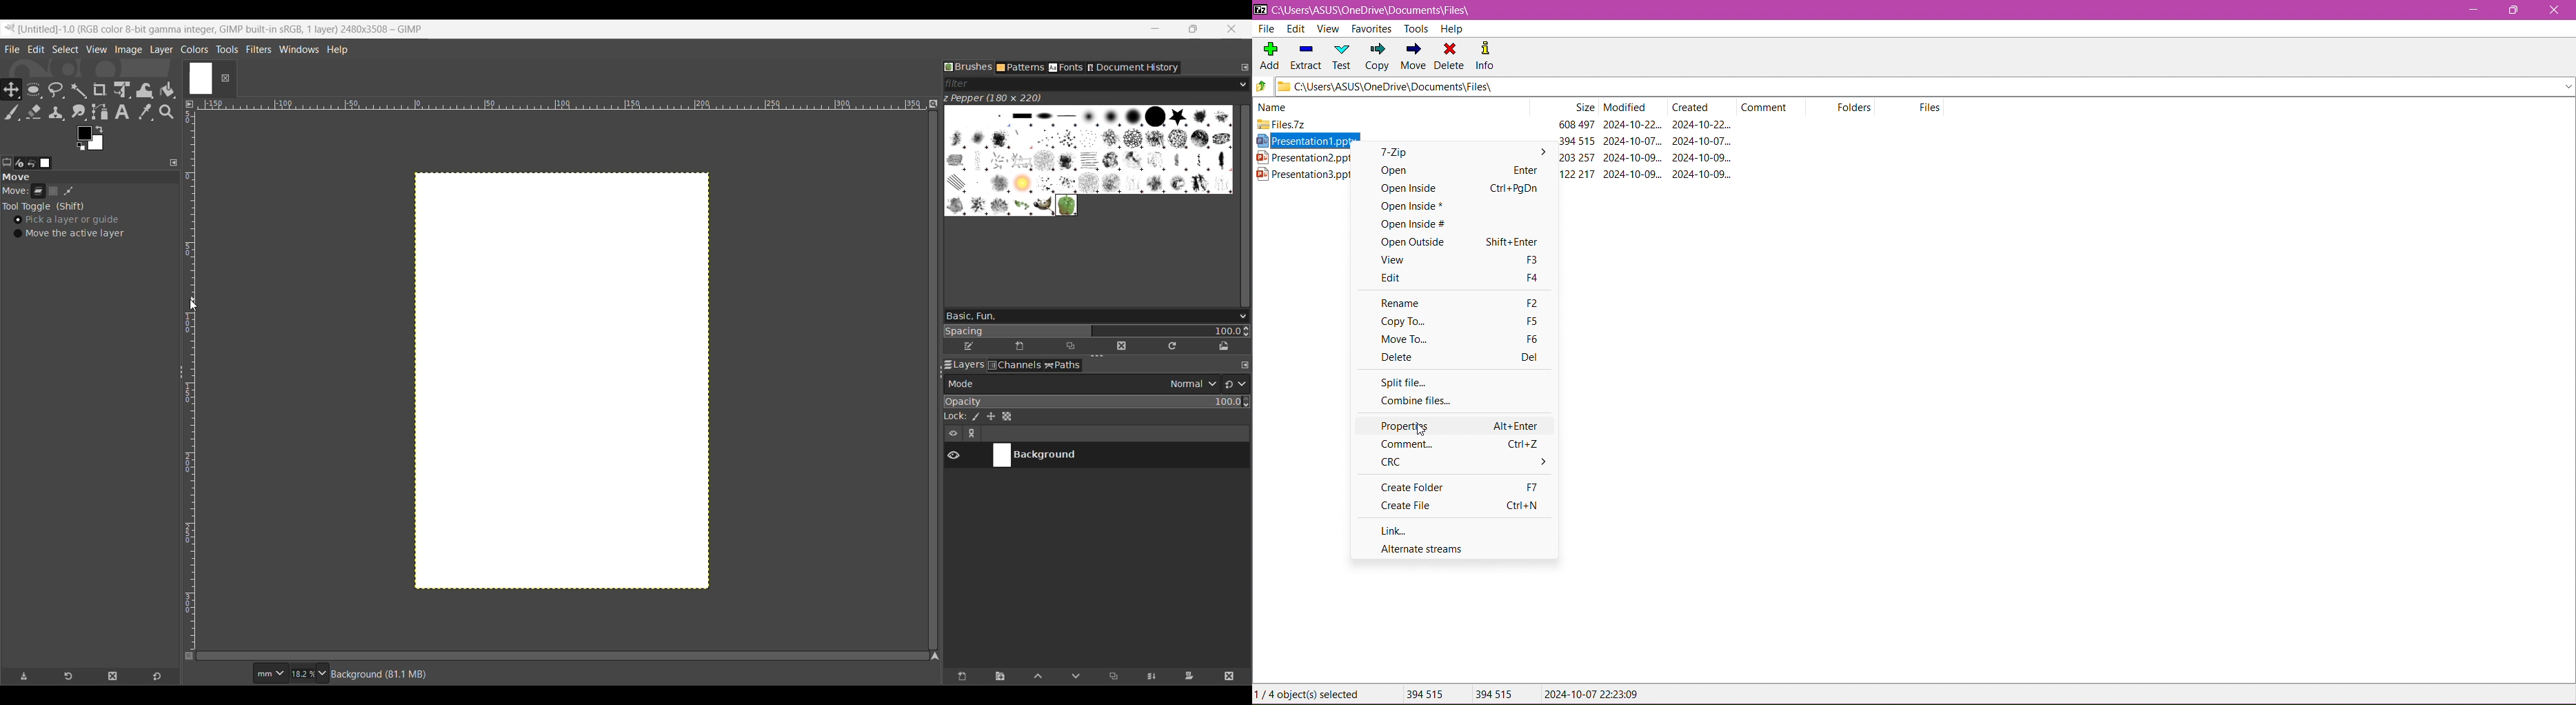 This screenshot has height=728, width=2576. I want to click on Properties, so click(1461, 426).